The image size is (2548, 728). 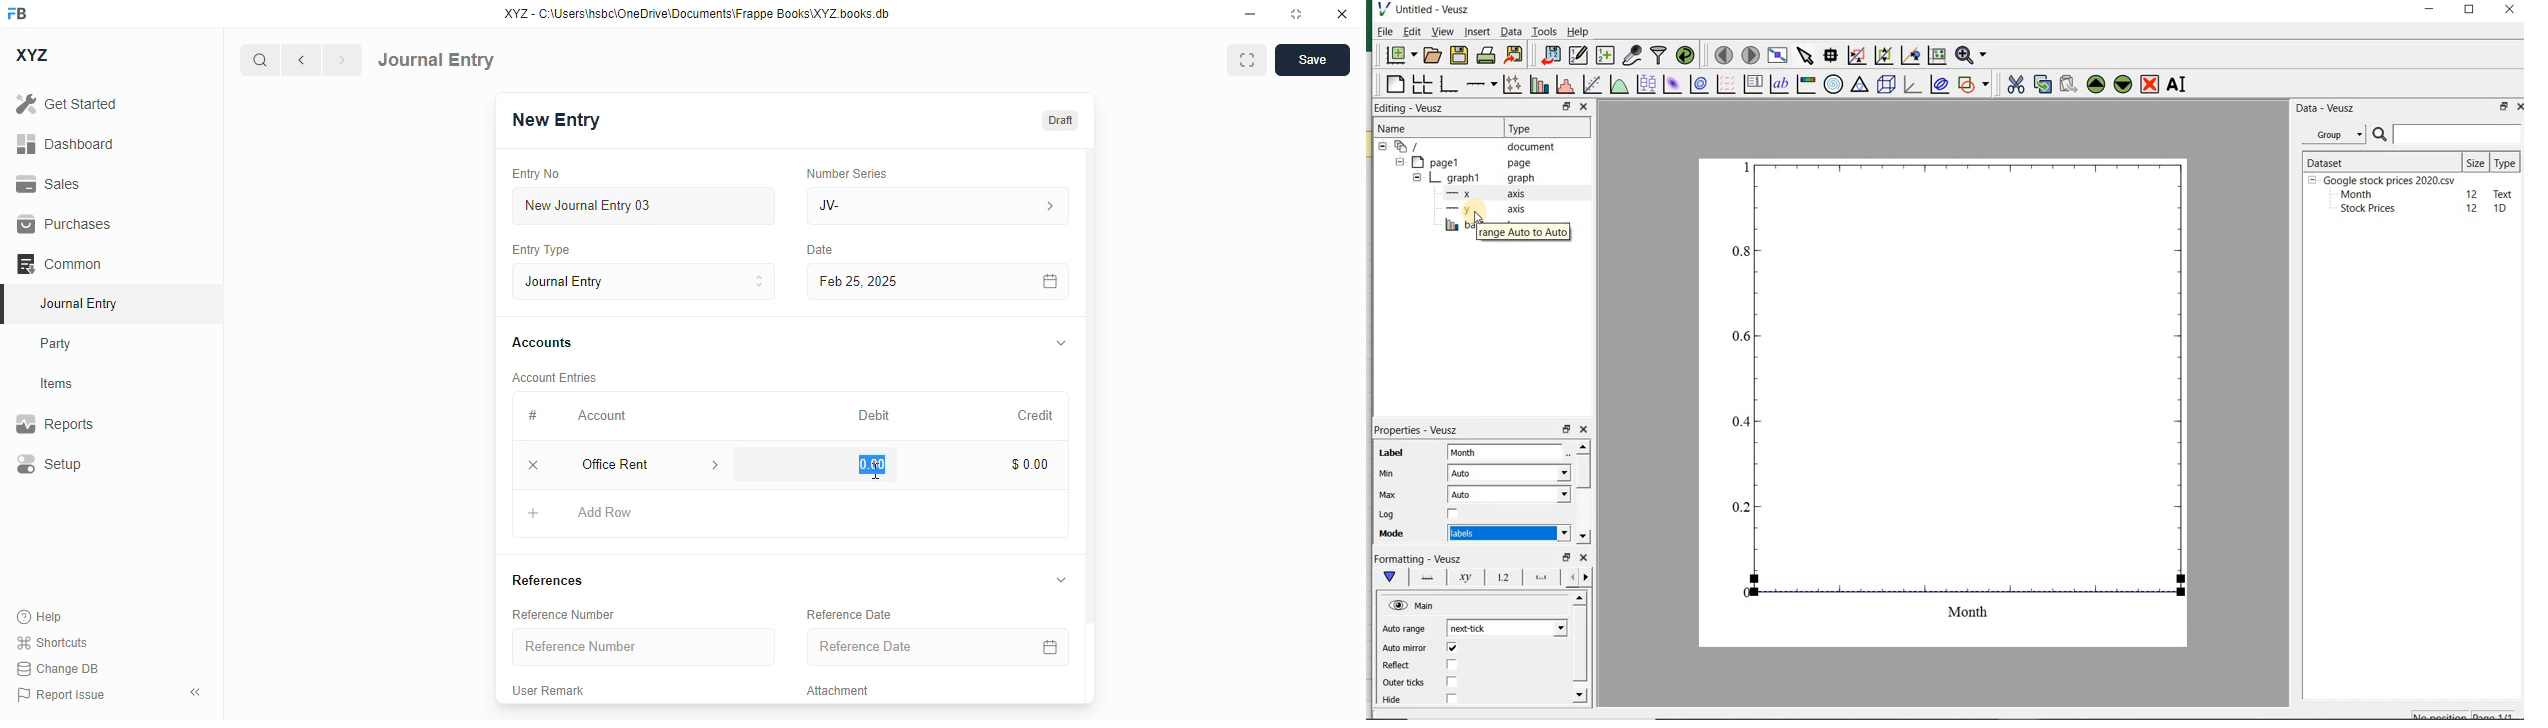 I want to click on feb 25, 2025, so click(x=910, y=282).